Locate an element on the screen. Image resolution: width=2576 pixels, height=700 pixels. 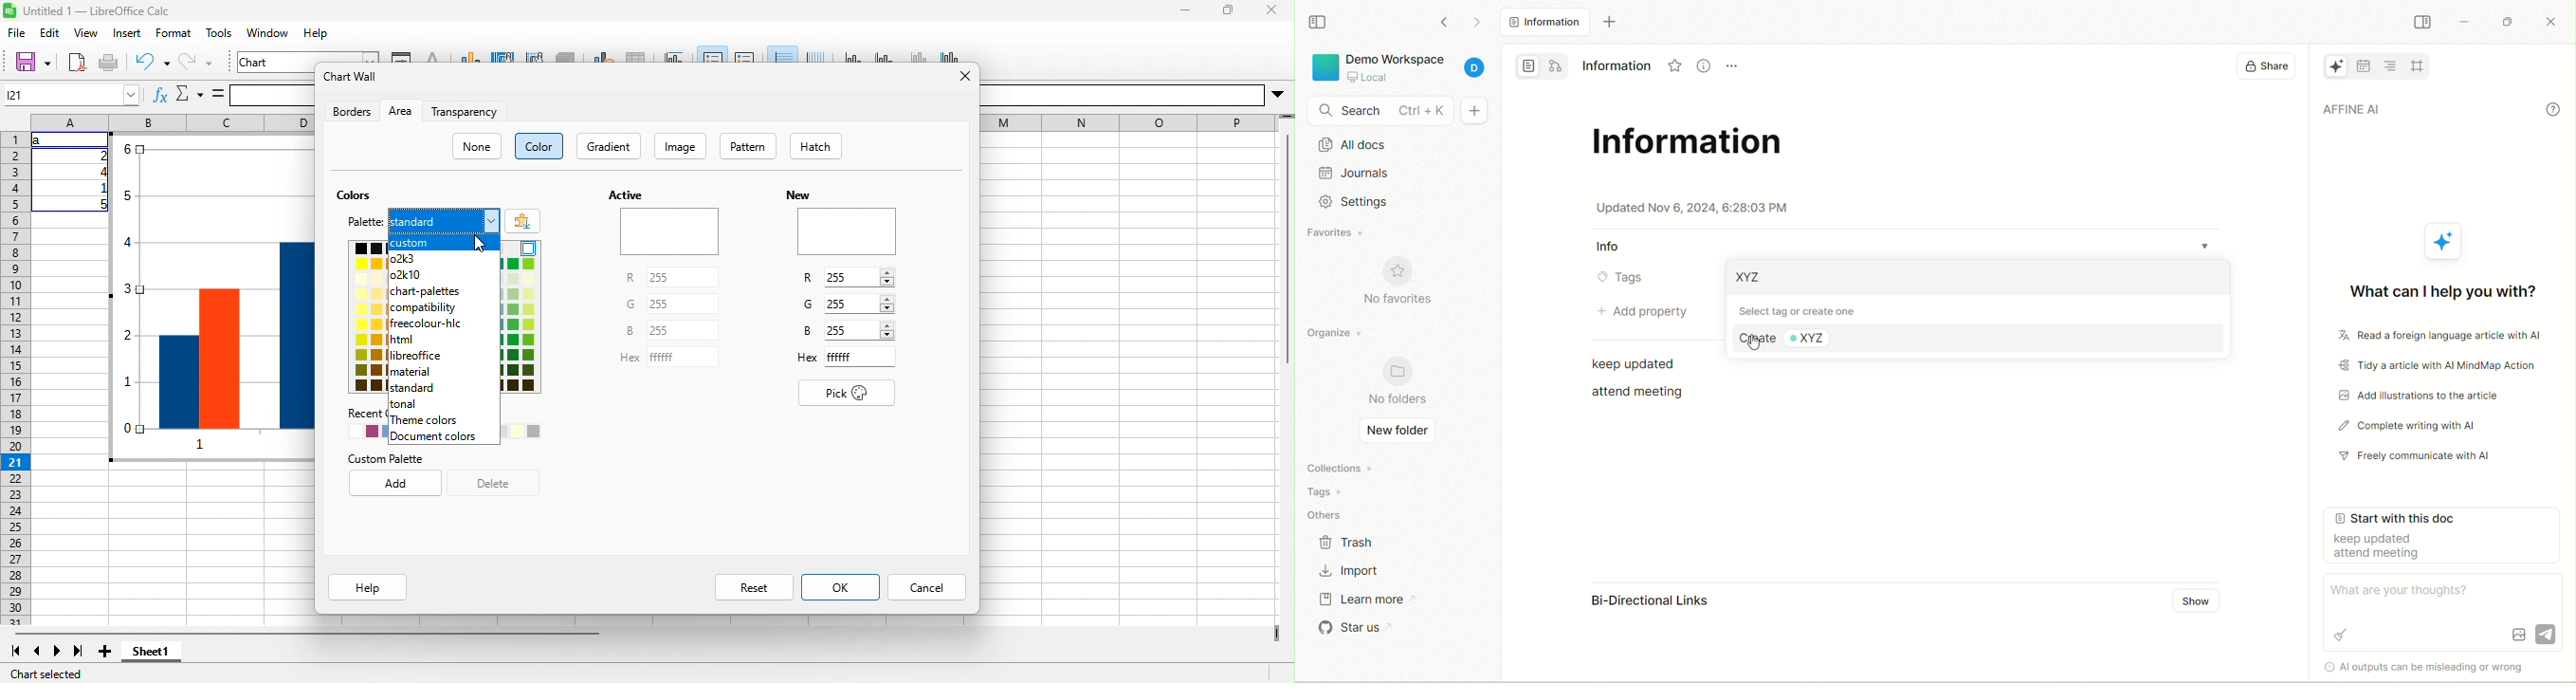
Info is located at coordinates (1611, 247).